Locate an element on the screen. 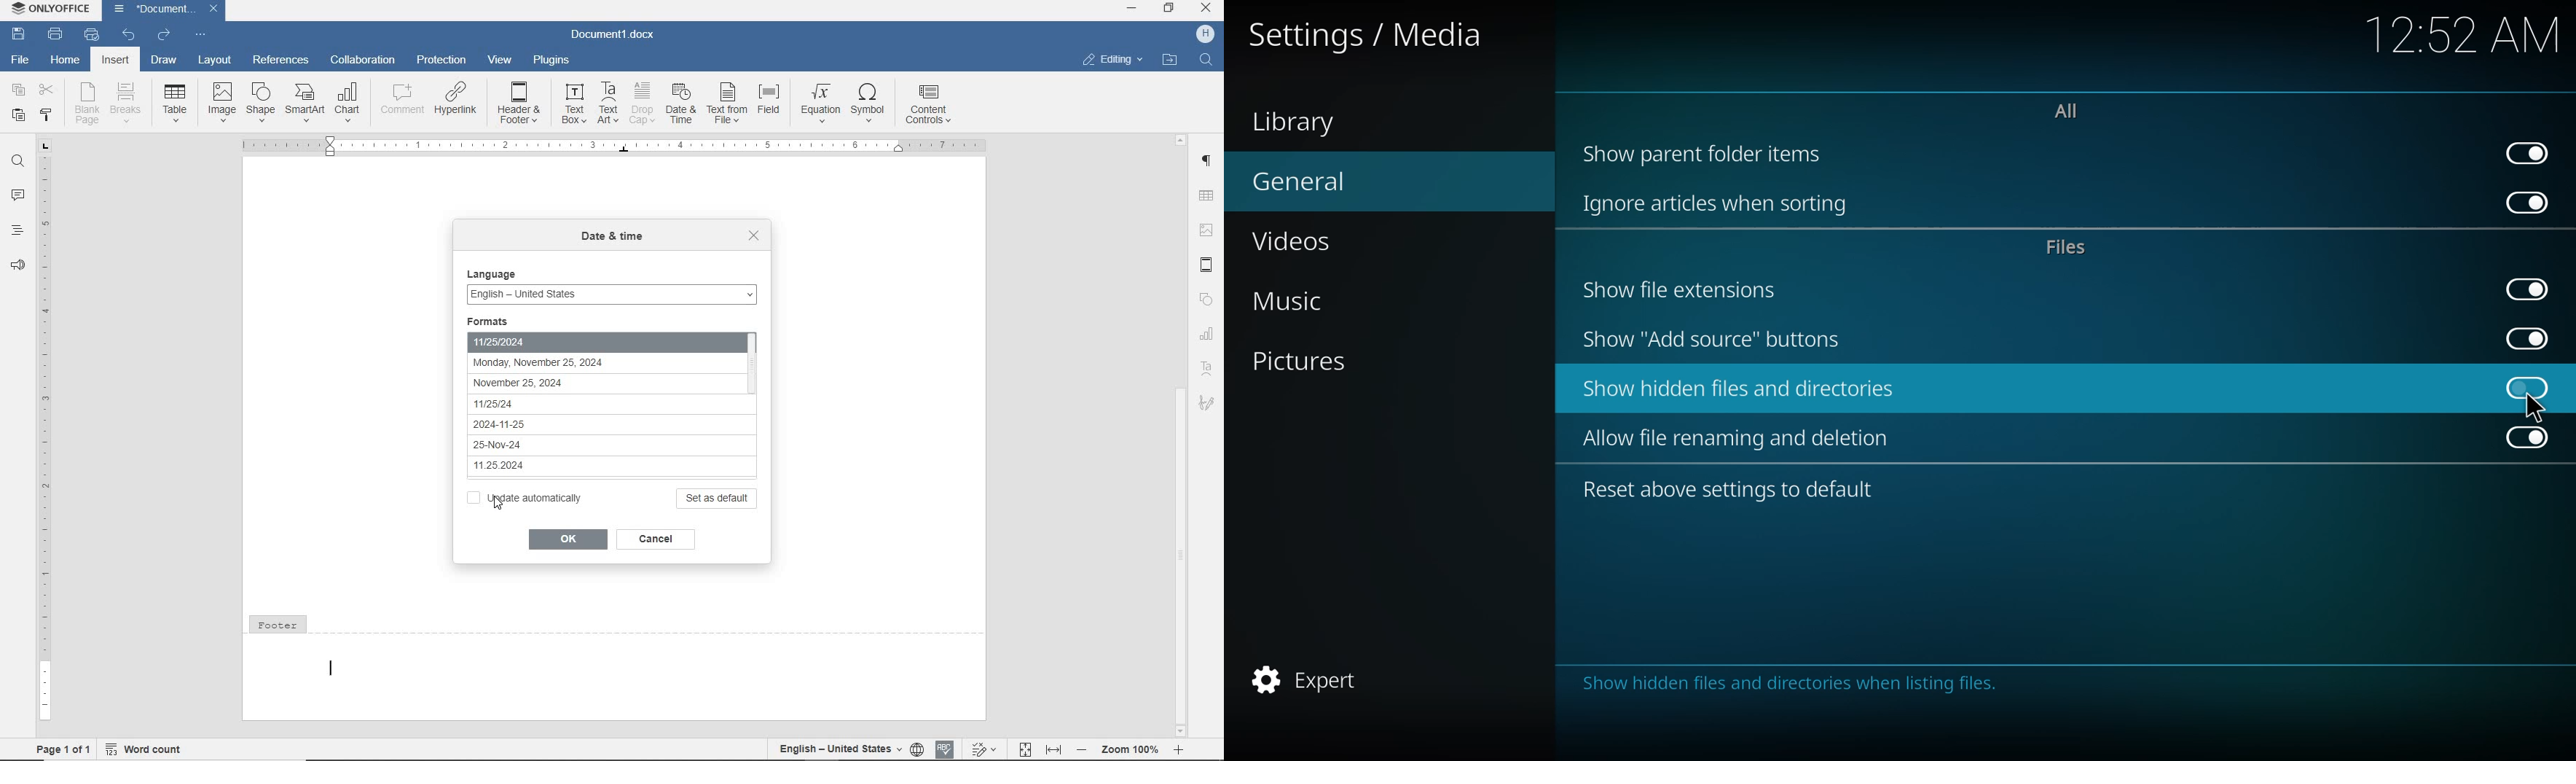 The height and width of the screenshot is (784, 2576). 12:52 AM is located at coordinates (2463, 40).